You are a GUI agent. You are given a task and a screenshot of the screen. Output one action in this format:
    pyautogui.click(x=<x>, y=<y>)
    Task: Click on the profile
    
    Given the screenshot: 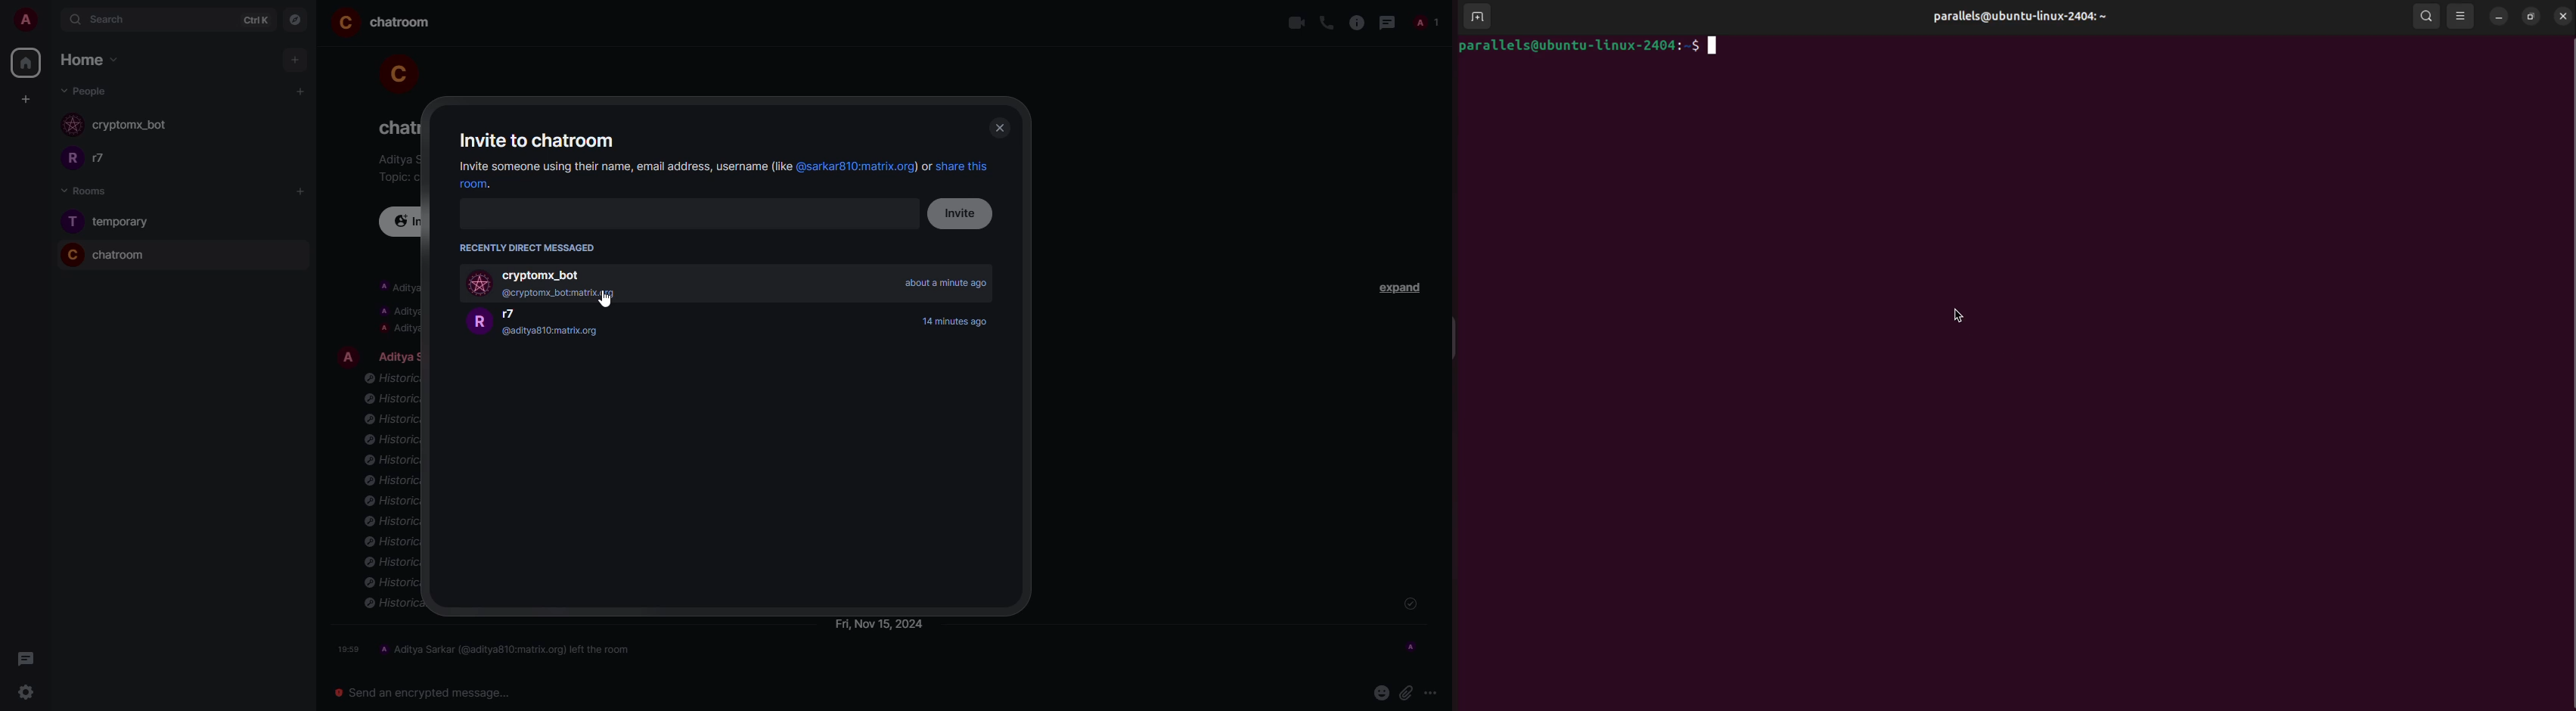 What is the action you would take?
    pyautogui.click(x=71, y=222)
    